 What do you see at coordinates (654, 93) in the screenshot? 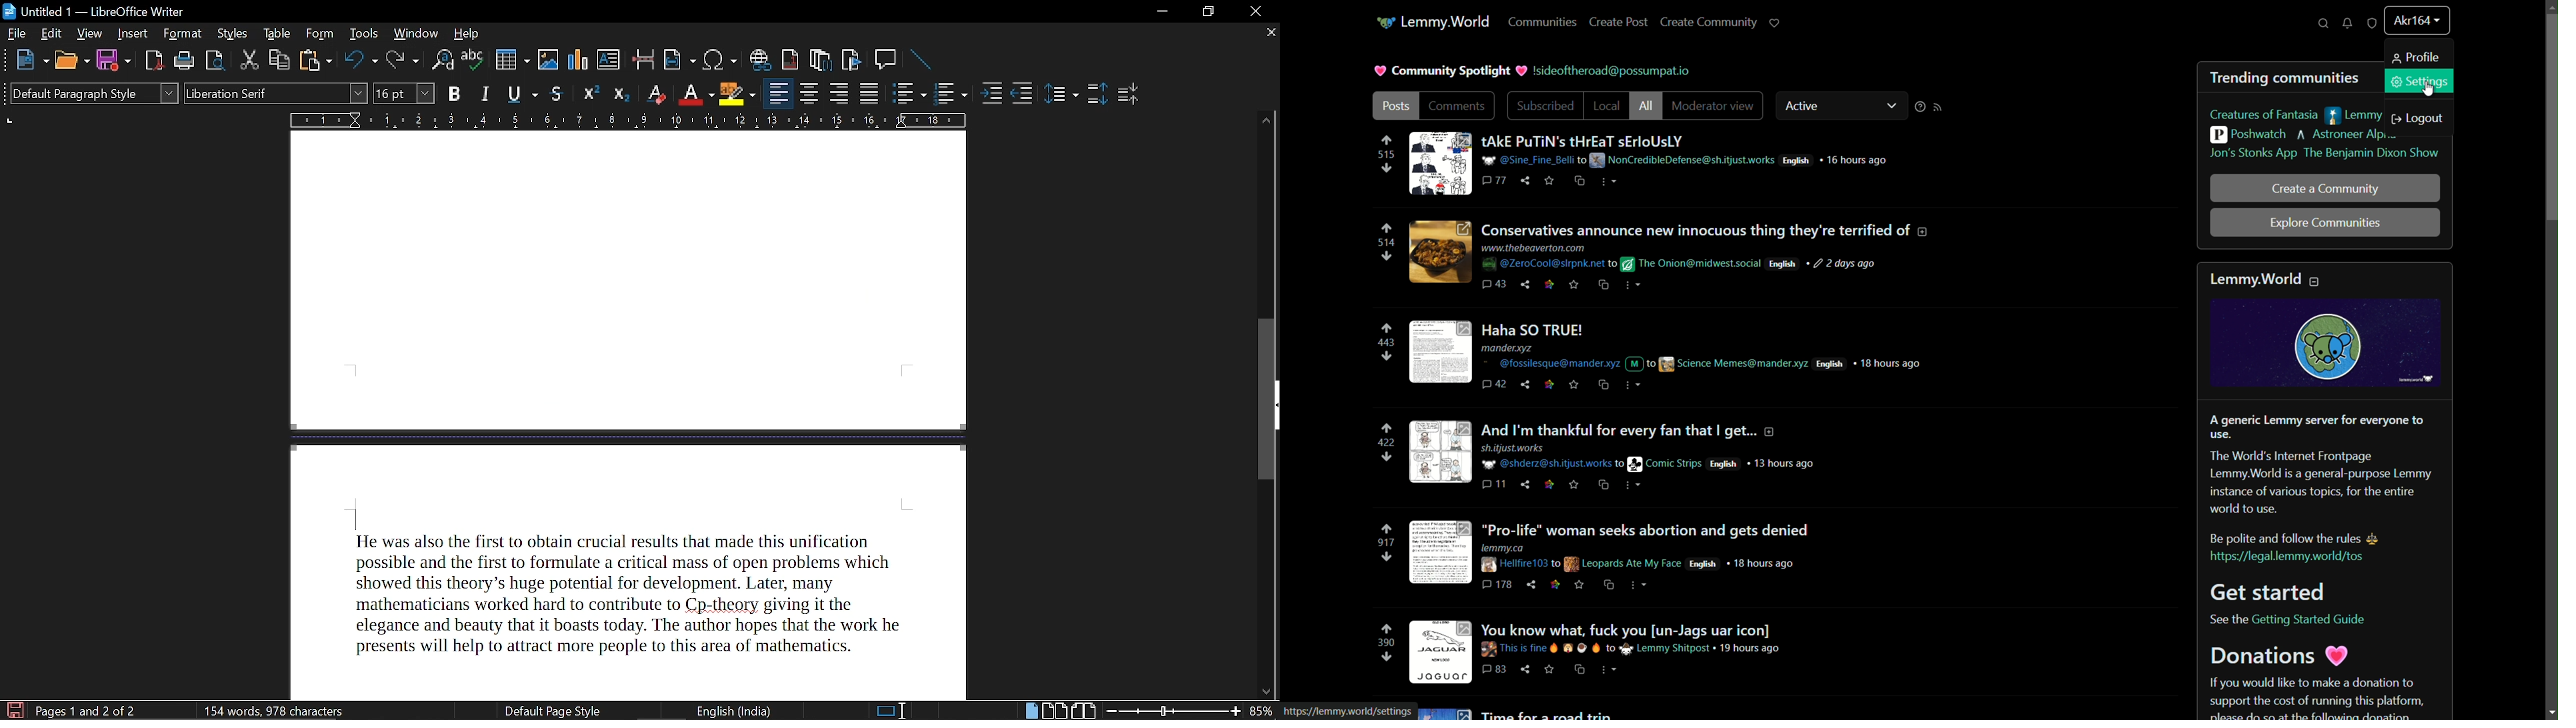
I see `Erasre` at bounding box center [654, 93].